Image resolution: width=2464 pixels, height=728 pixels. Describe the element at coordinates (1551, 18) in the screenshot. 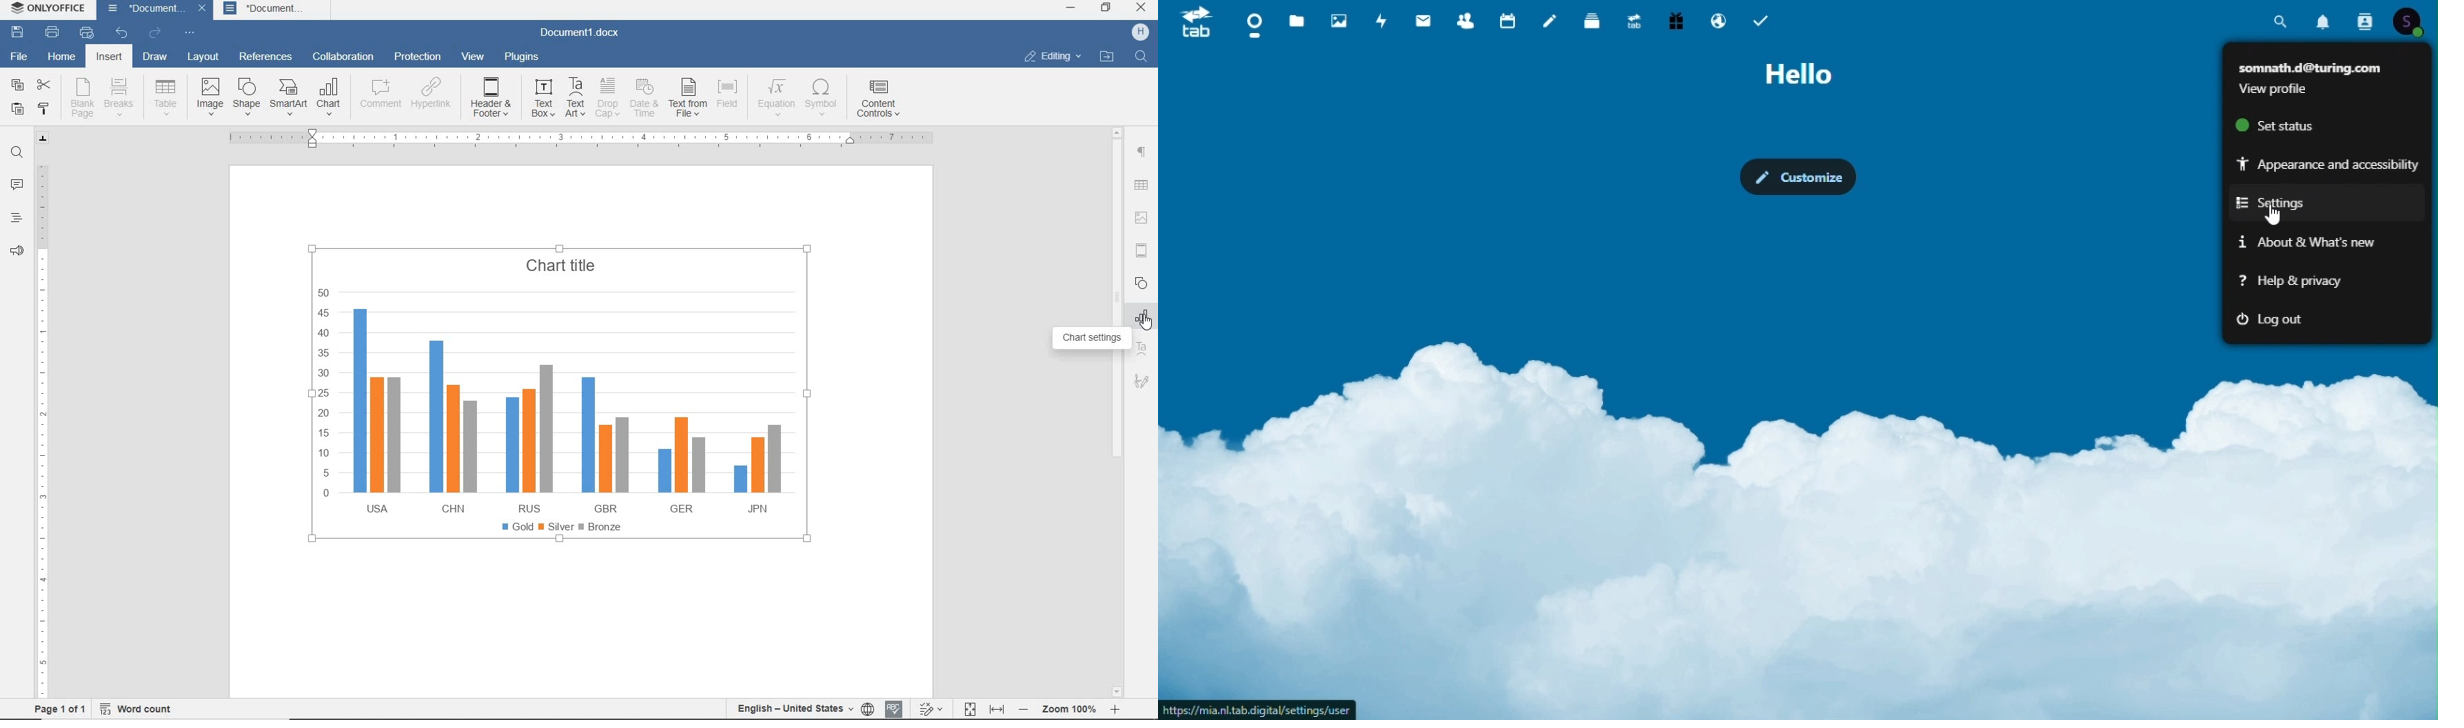

I see `Notes` at that location.